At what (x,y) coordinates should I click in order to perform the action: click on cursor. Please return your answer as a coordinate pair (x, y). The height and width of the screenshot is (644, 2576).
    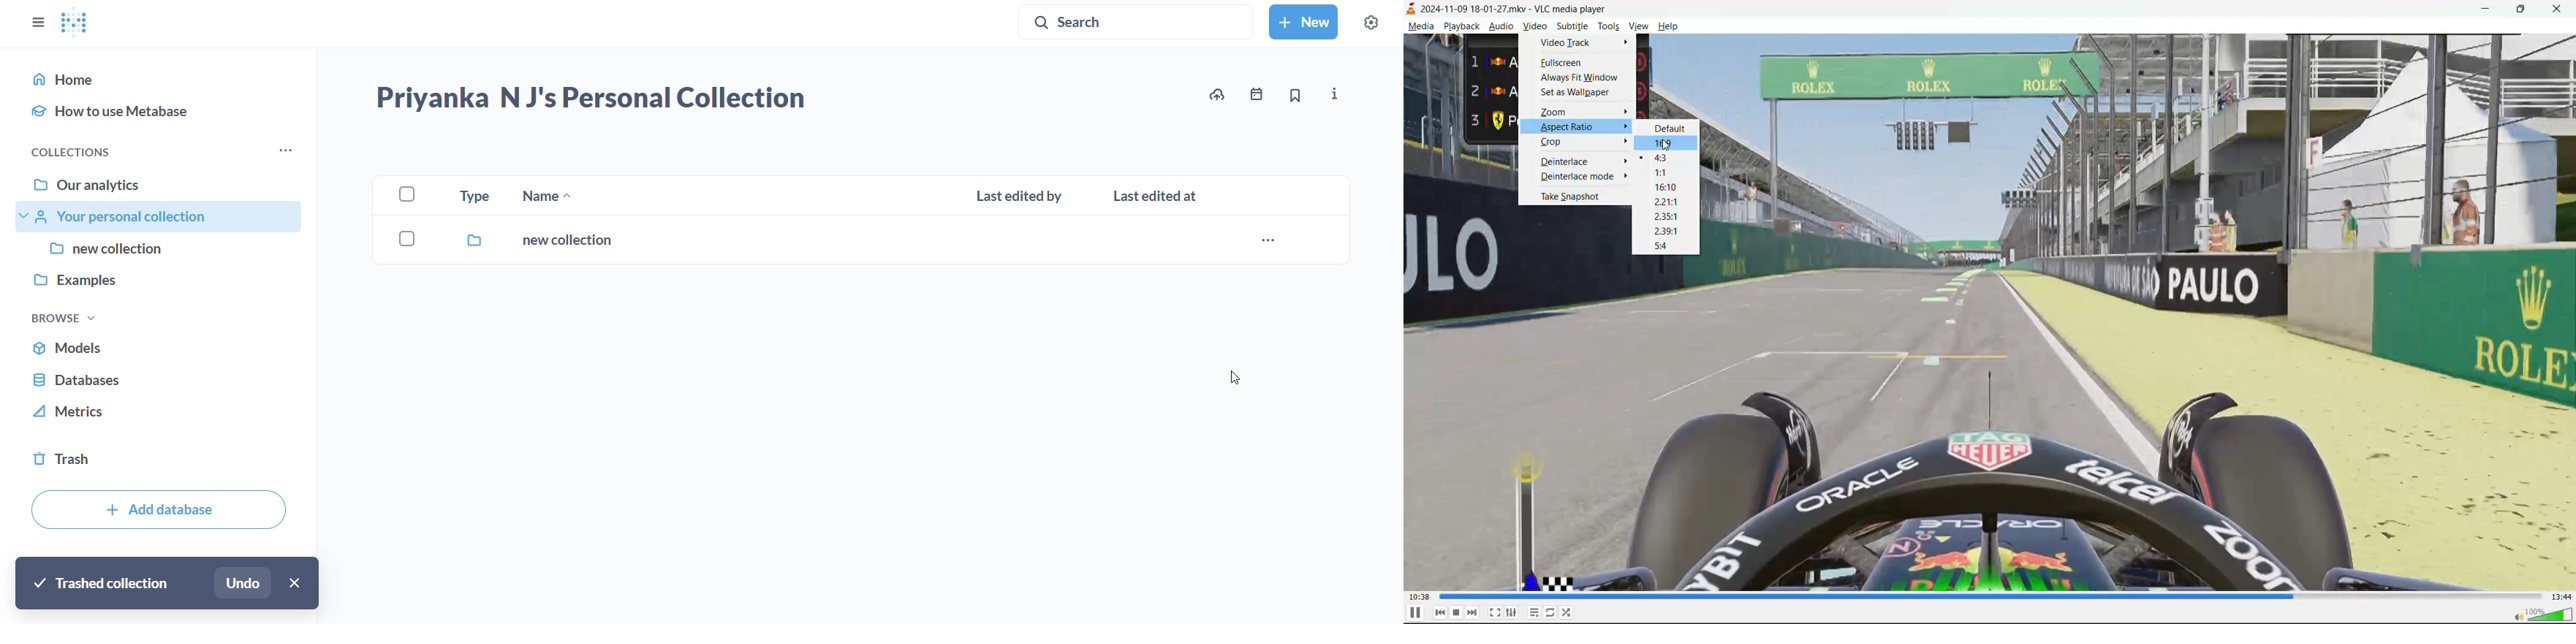
    Looking at the image, I should click on (1235, 376).